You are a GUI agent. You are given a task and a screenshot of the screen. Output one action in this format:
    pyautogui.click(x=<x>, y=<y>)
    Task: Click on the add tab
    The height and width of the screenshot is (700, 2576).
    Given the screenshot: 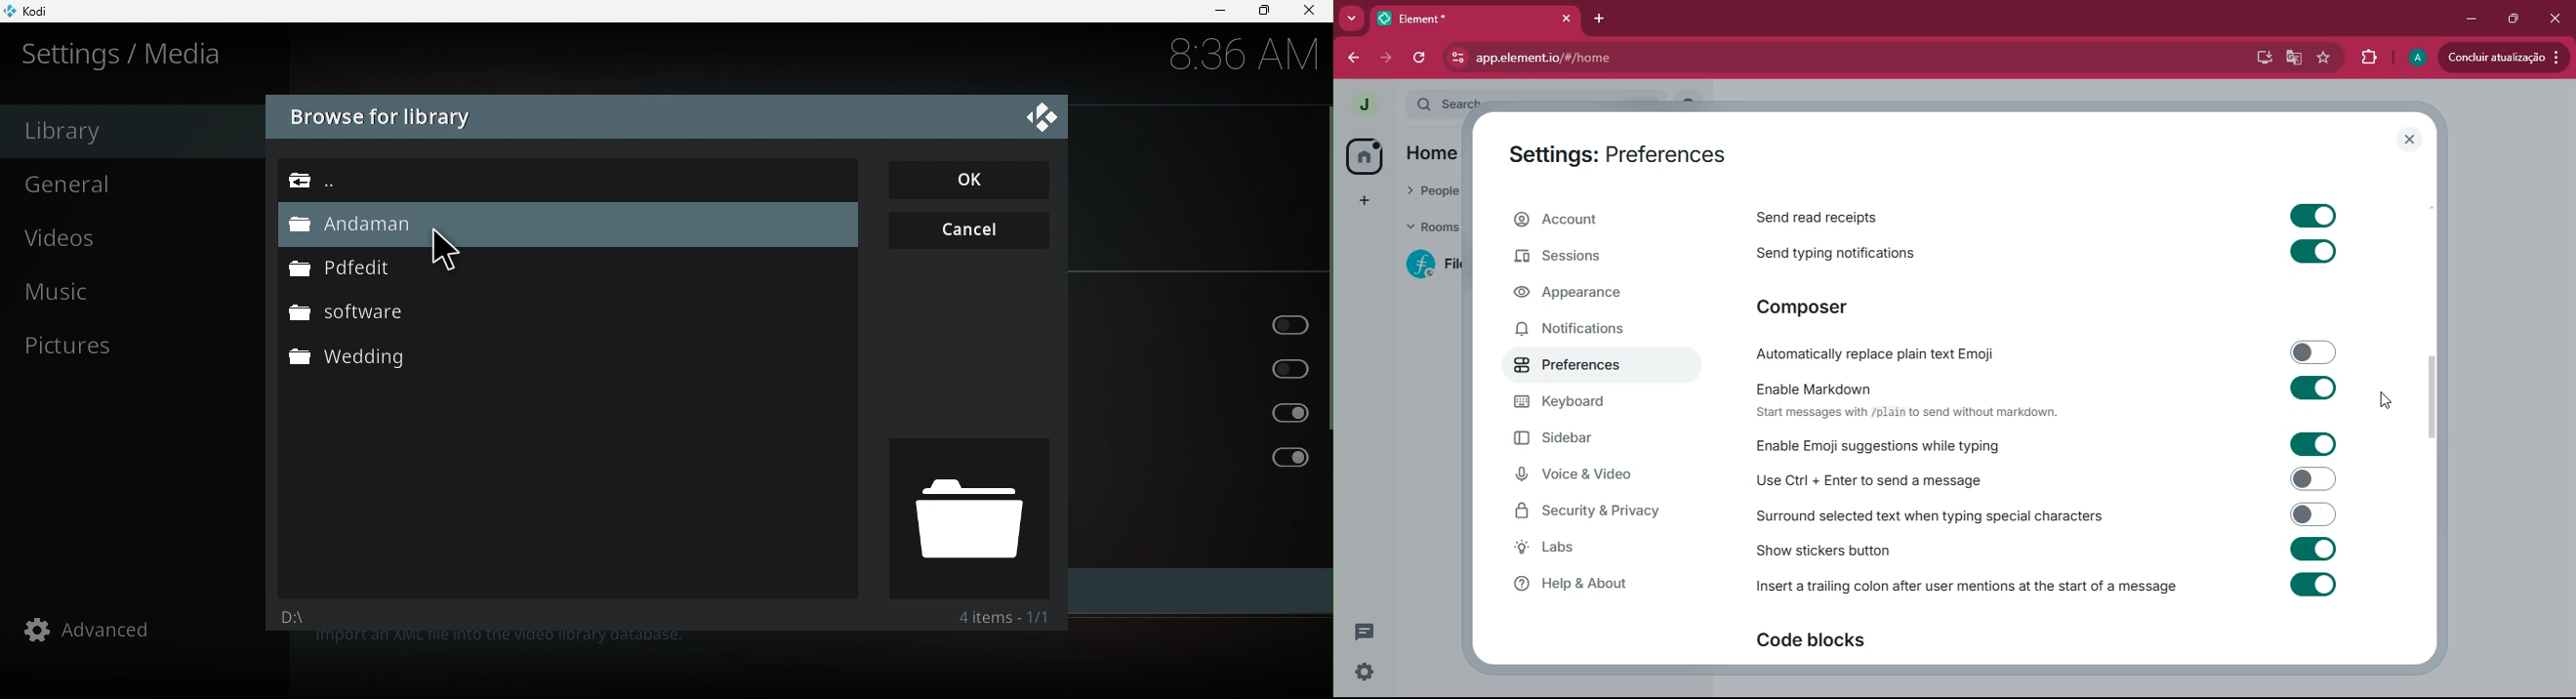 What is the action you would take?
    pyautogui.click(x=1601, y=19)
    